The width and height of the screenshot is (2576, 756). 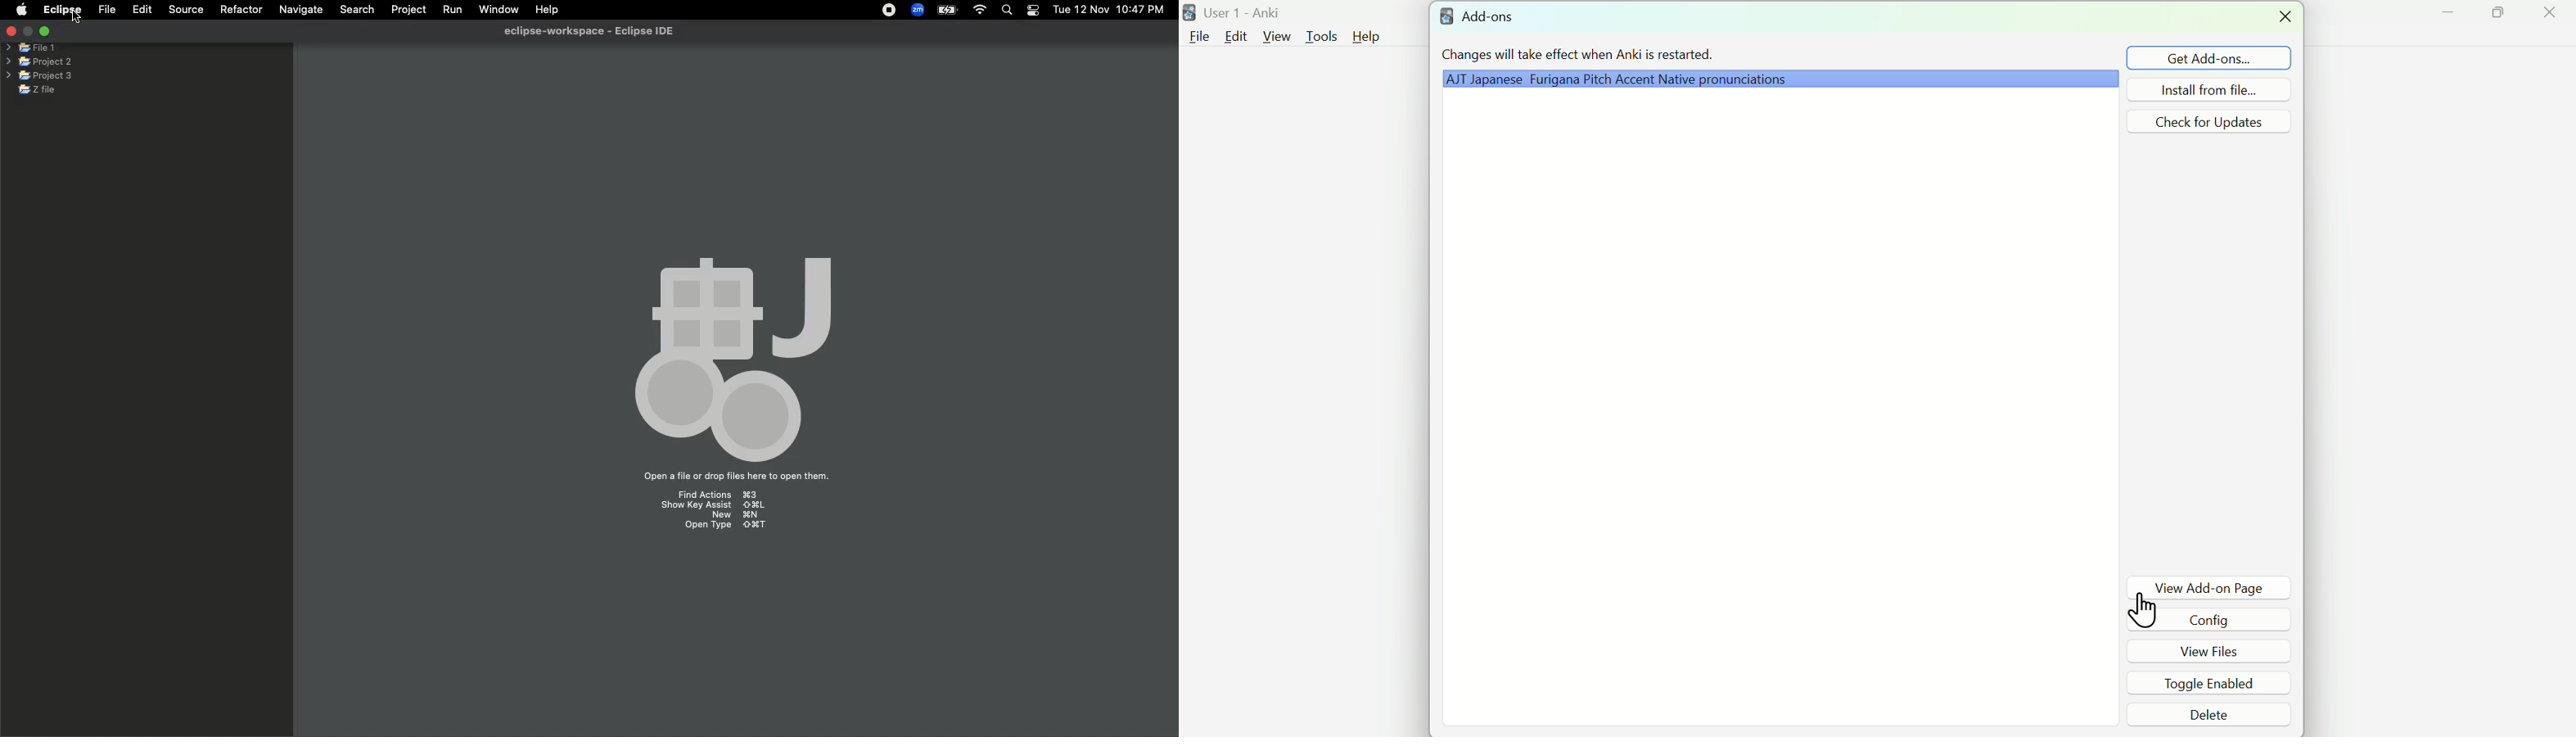 What do you see at coordinates (2209, 716) in the screenshot?
I see `Delete` at bounding box center [2209, 716].